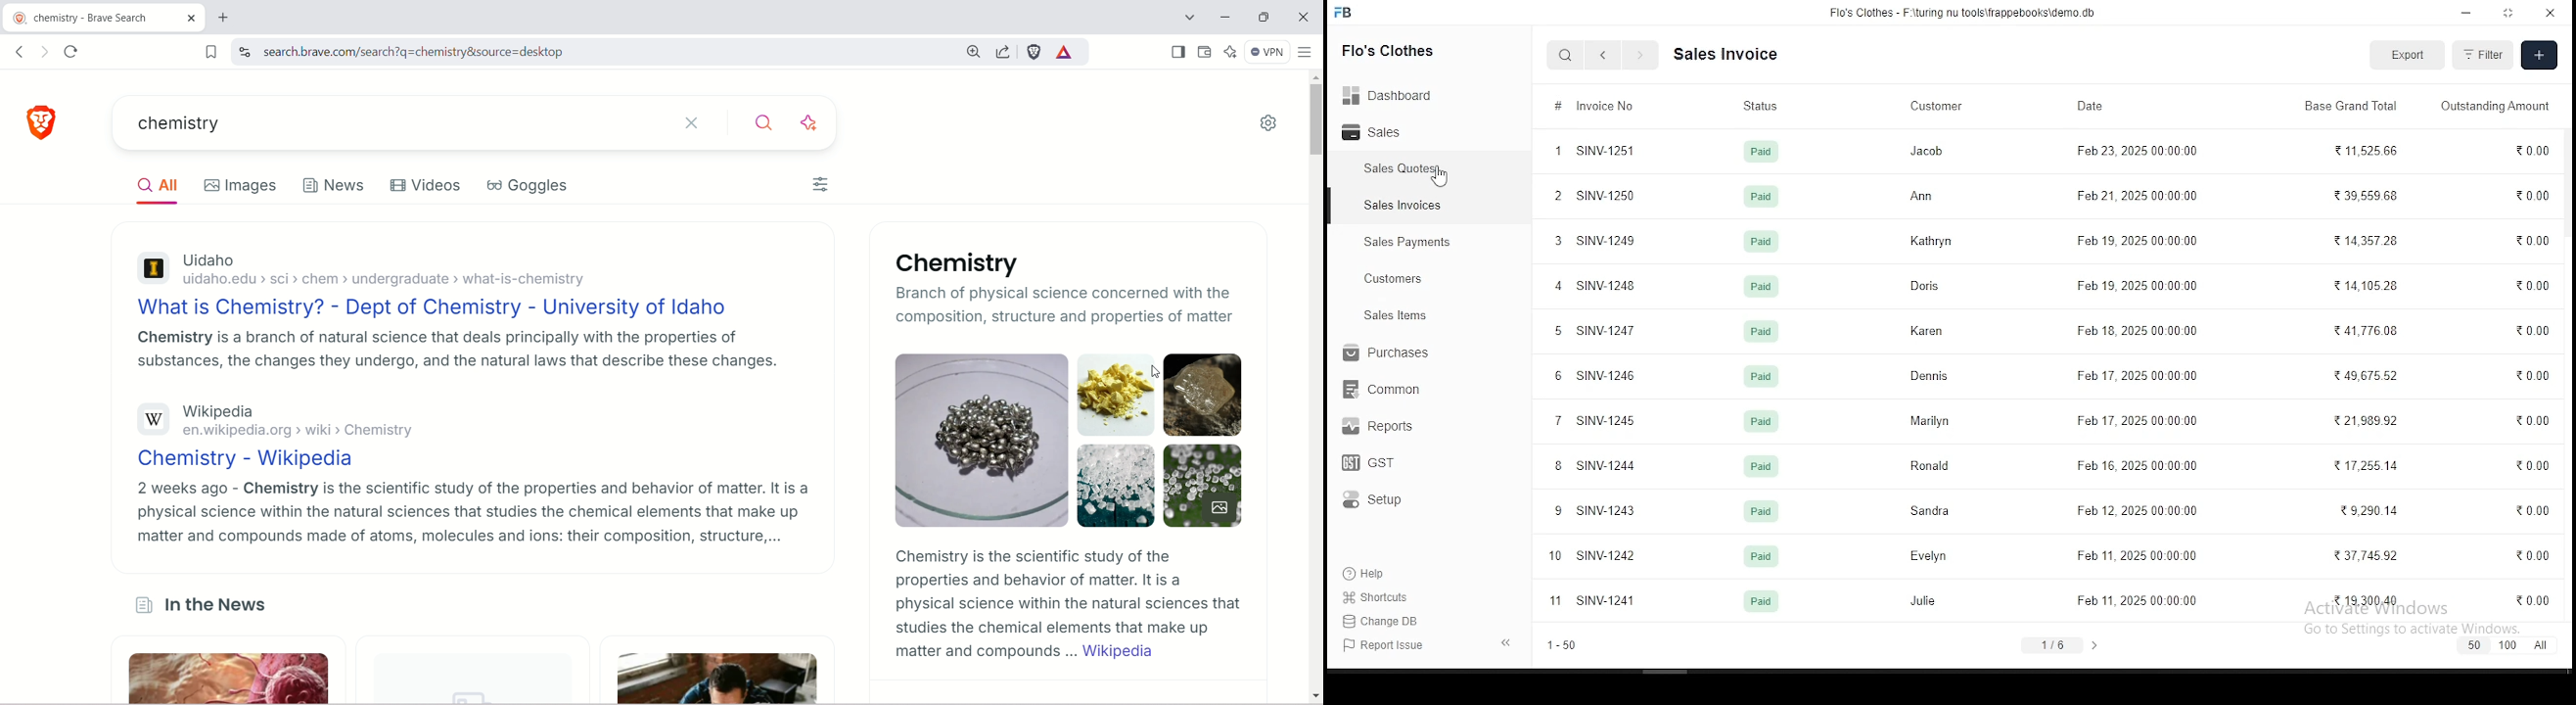  What do you see at coordinates (590, 53) in the screenshot?
I see `search` at bounding box center [590, 53].